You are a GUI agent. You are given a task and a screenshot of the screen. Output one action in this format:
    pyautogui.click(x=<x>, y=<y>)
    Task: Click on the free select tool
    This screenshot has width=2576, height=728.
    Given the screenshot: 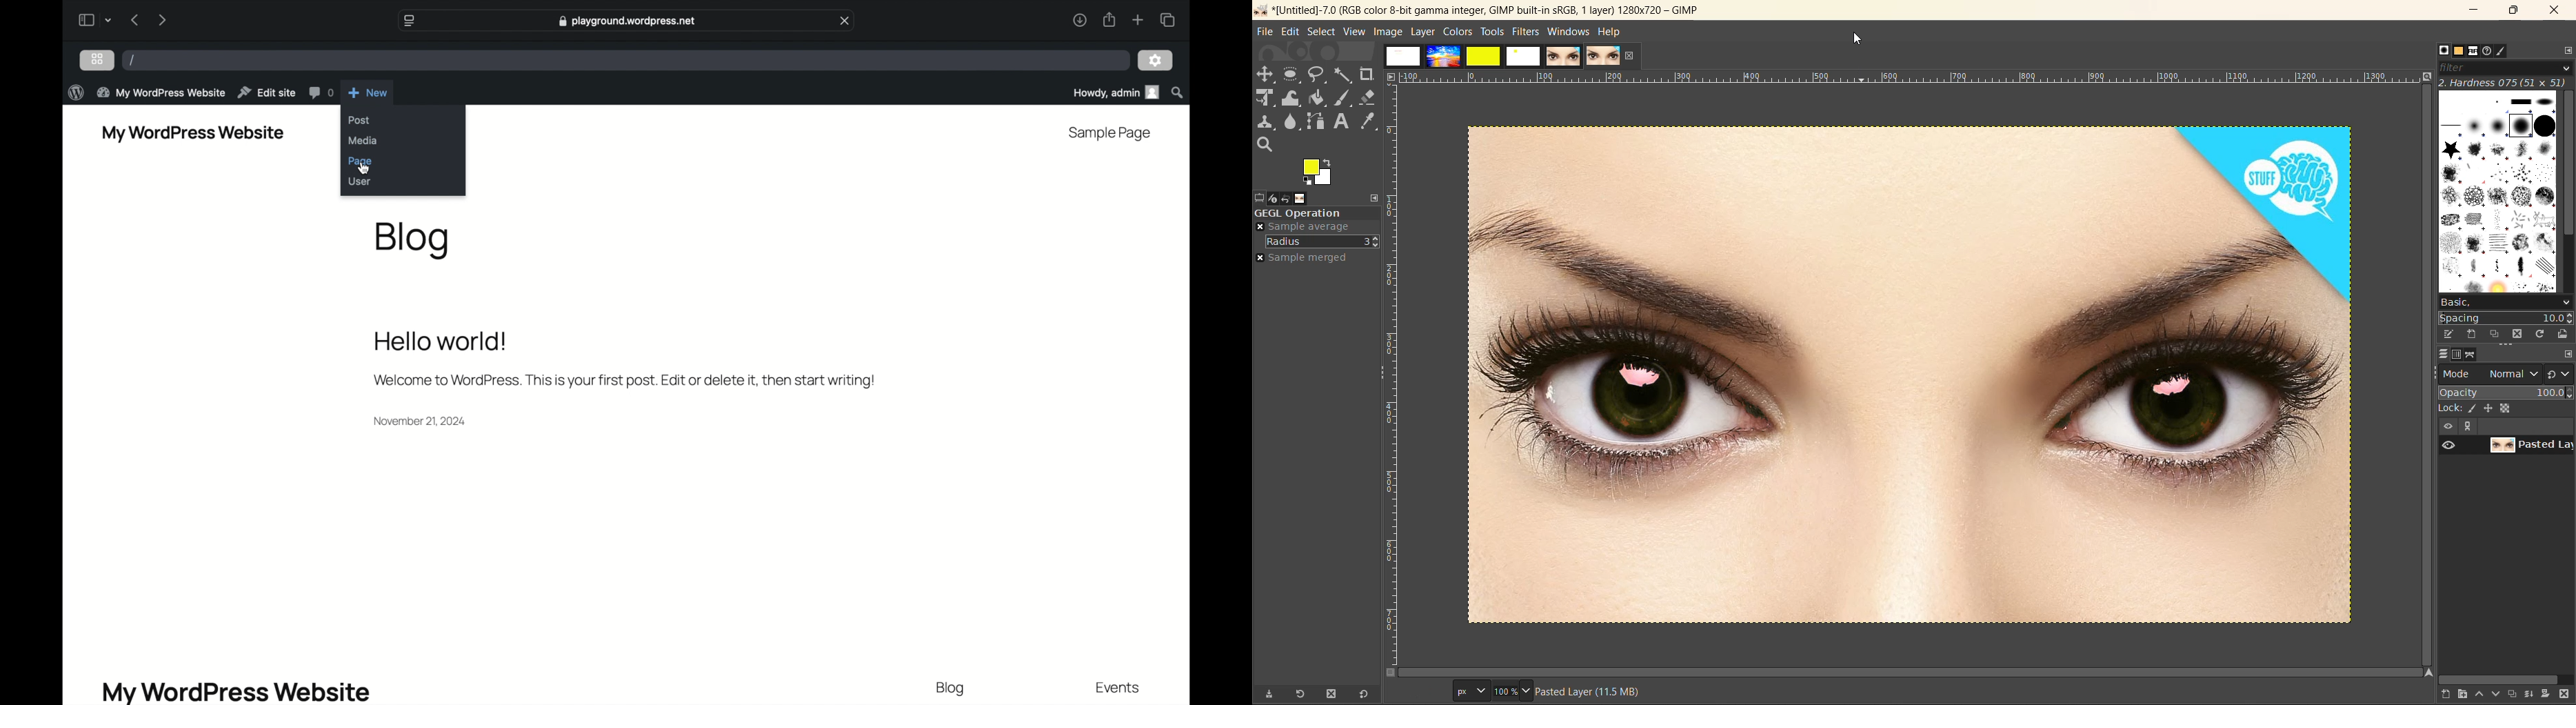 What is the action you would take?
    pyautogui.click(x=1318, y=75)
    